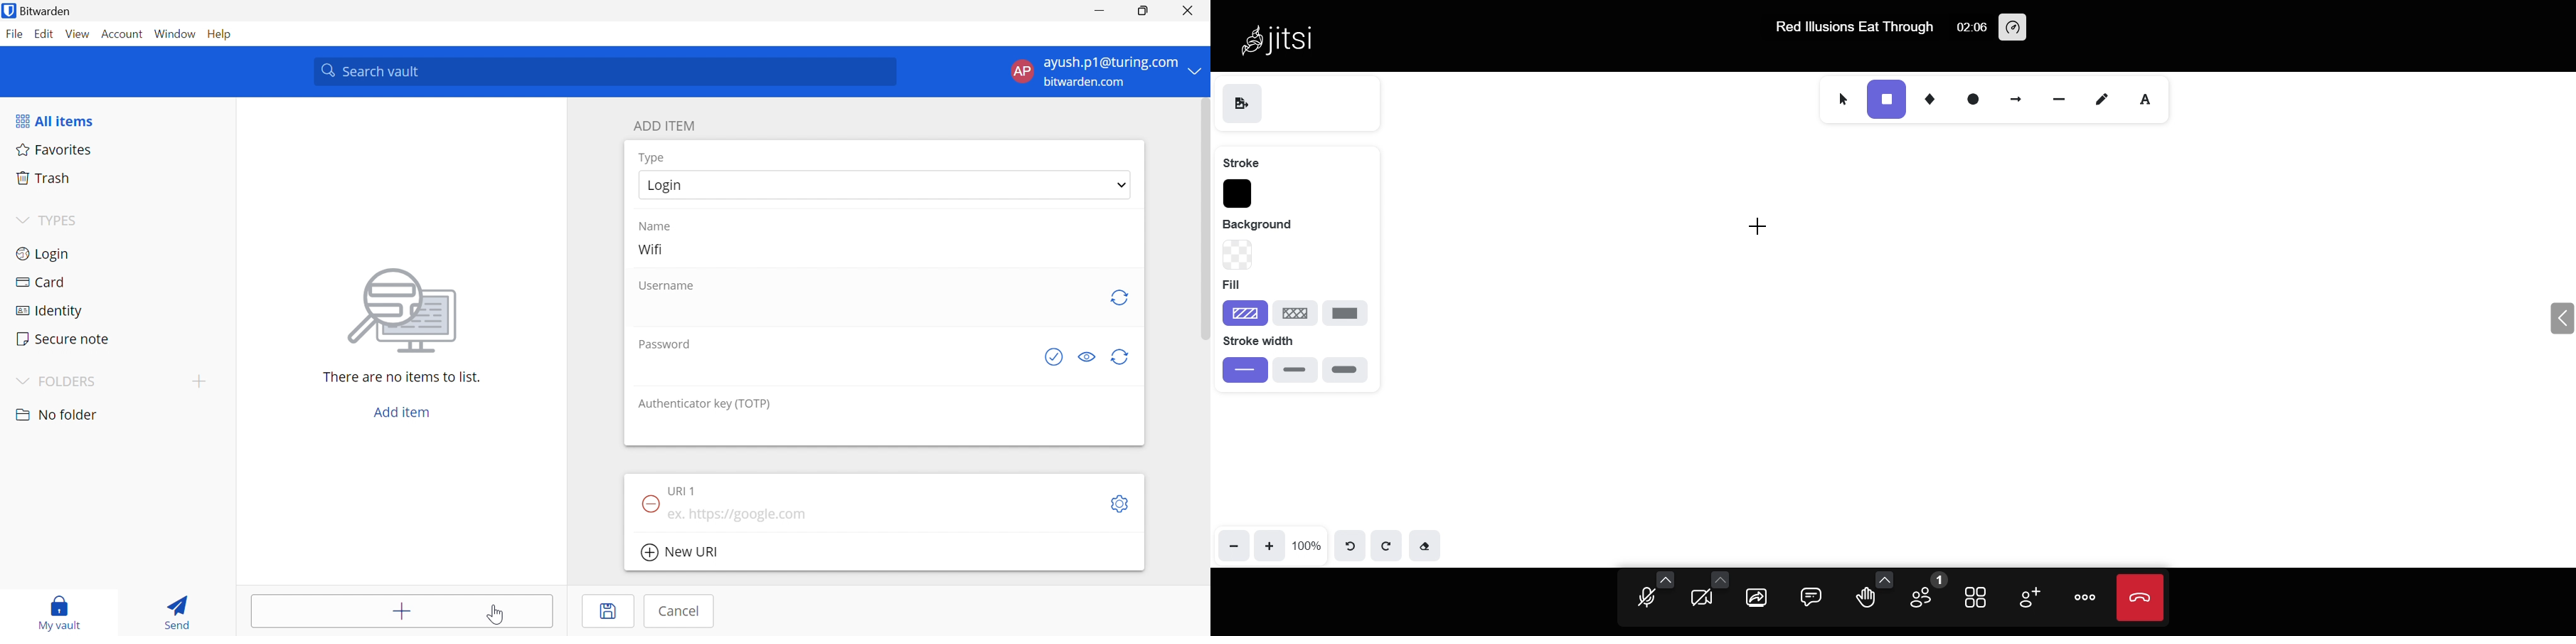 Image resolution: width=2576 pixels, height=644 pixels. What do you see at coordinates (668, 286) in the screenshot?
I see `Username` at bounding box center [668, 286].